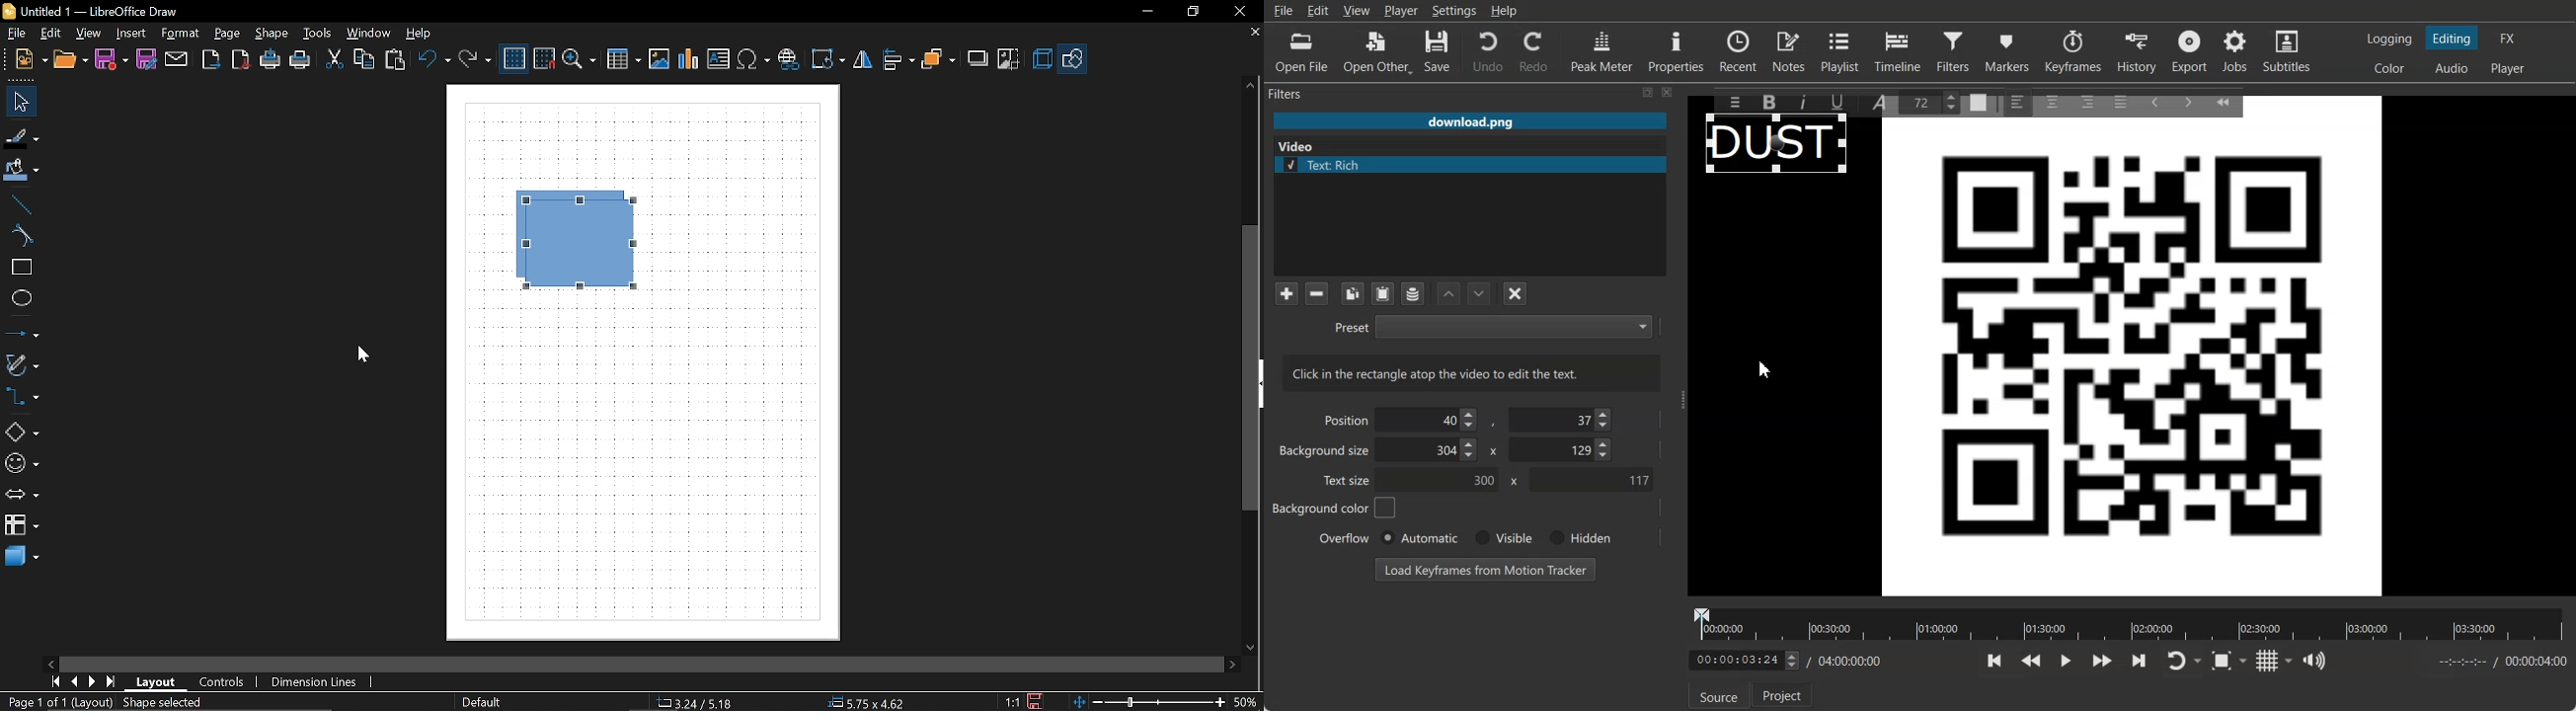 The height and width of the screenshot is (728, 2576). Describe the element at coordinates (1511, 481) in the screenshot. I see `x` at that location.